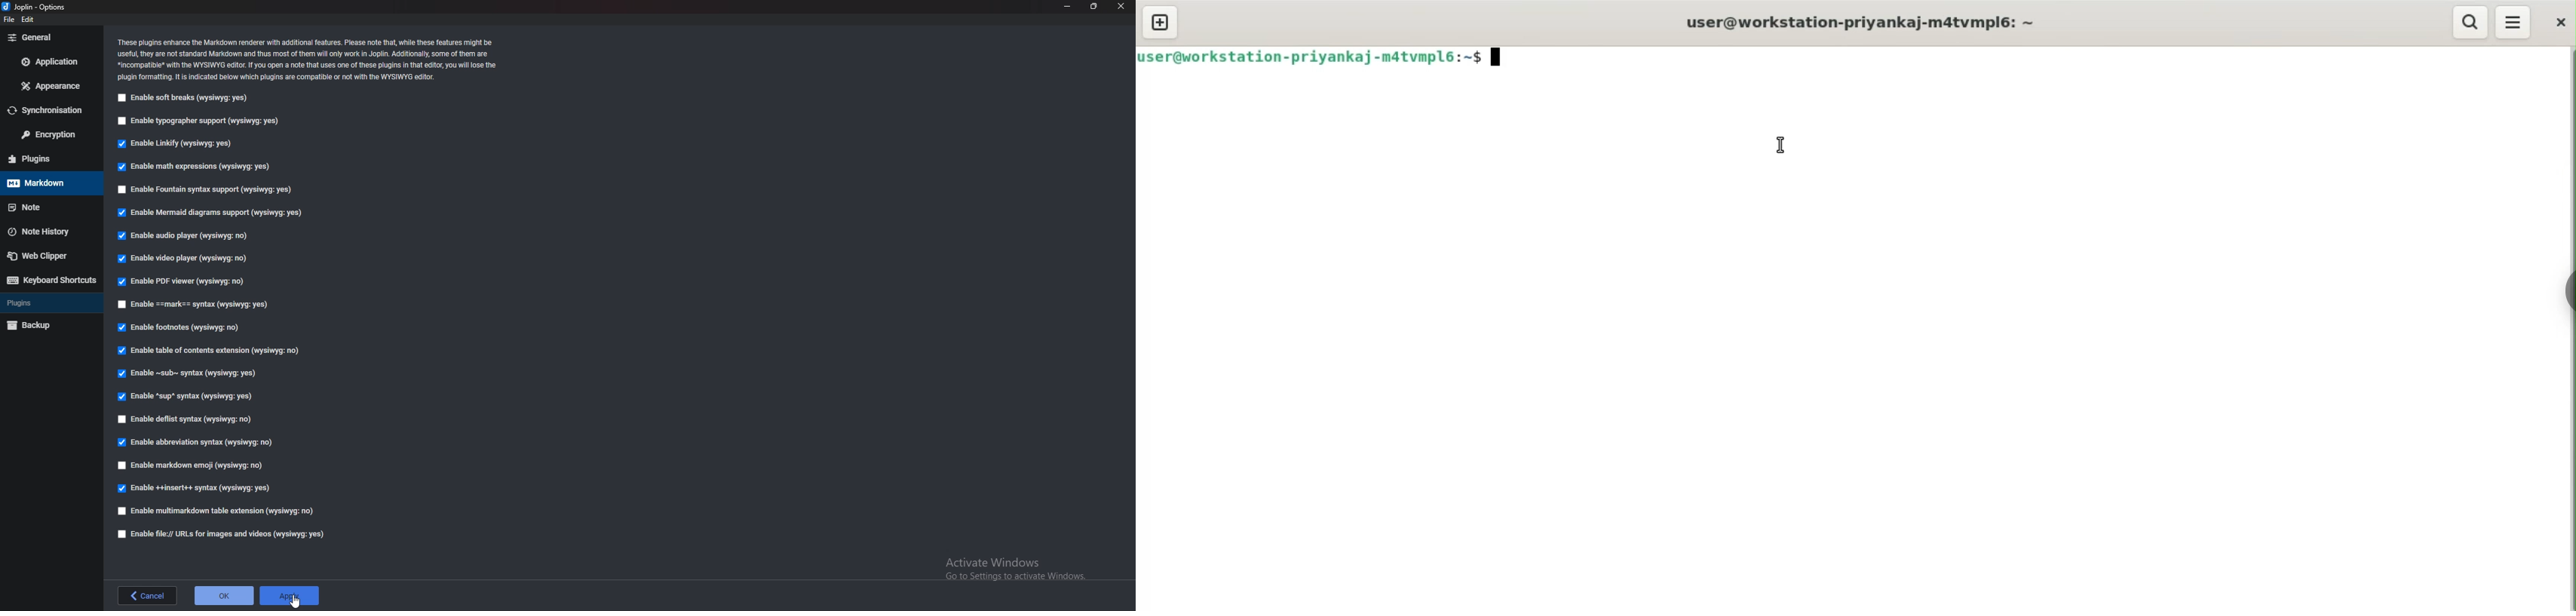 Image resolution: width=2576 pixels, height=616 pixels. What do you see at coordinates (210, 350) in the screenshot?
I see `Able table of contents extension` at bounding box center [210, 350].